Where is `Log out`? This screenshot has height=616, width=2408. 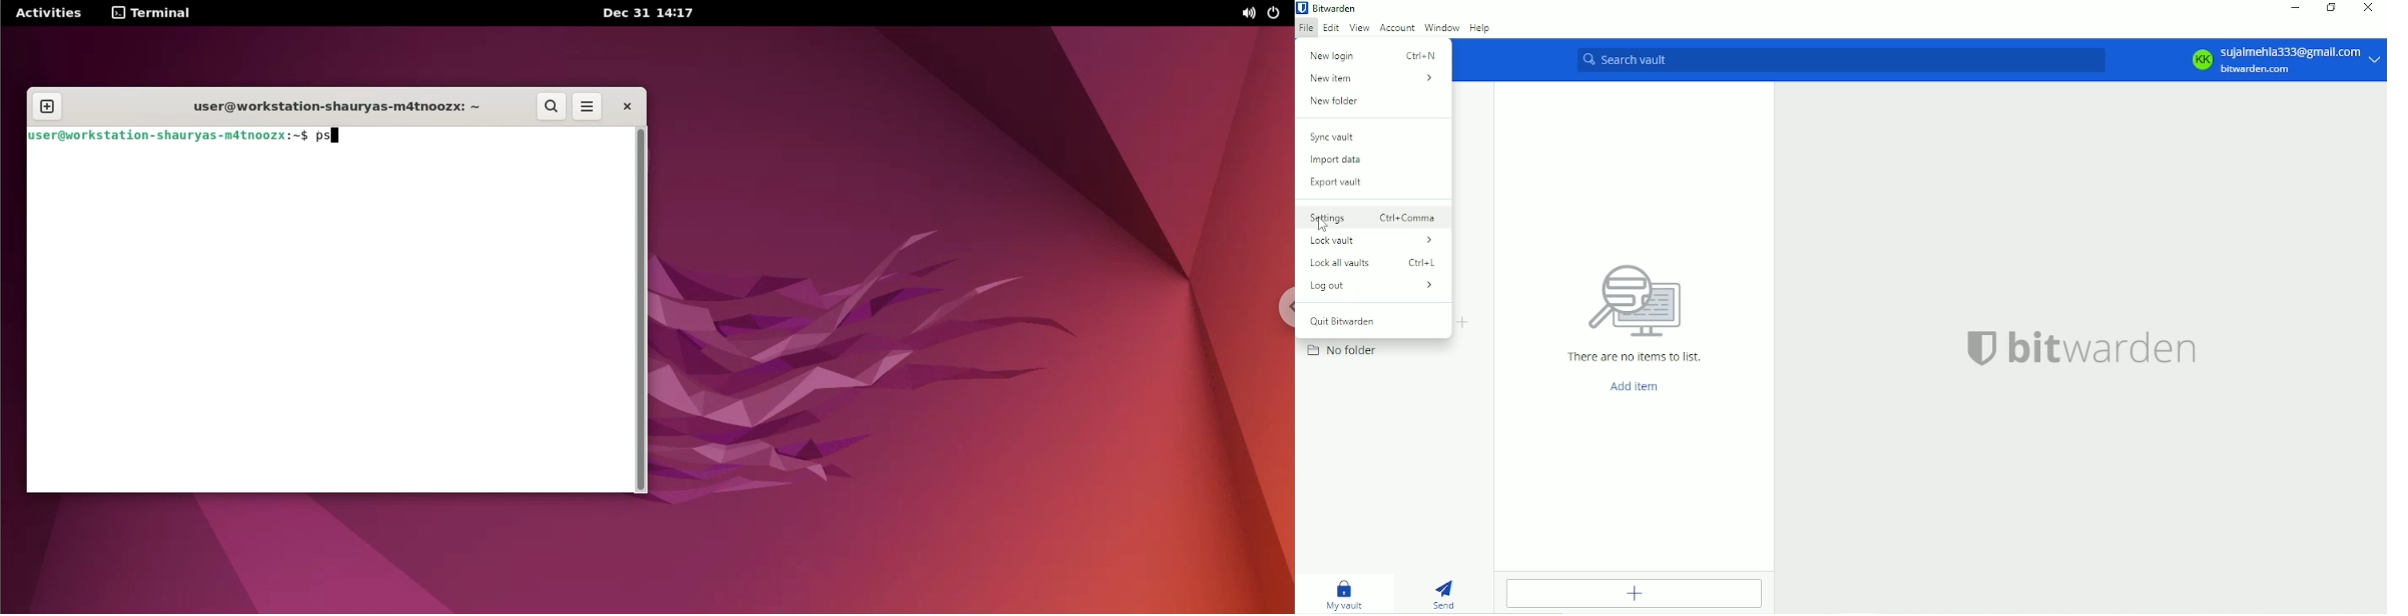 Log out is located at coordinates (1373, 287).